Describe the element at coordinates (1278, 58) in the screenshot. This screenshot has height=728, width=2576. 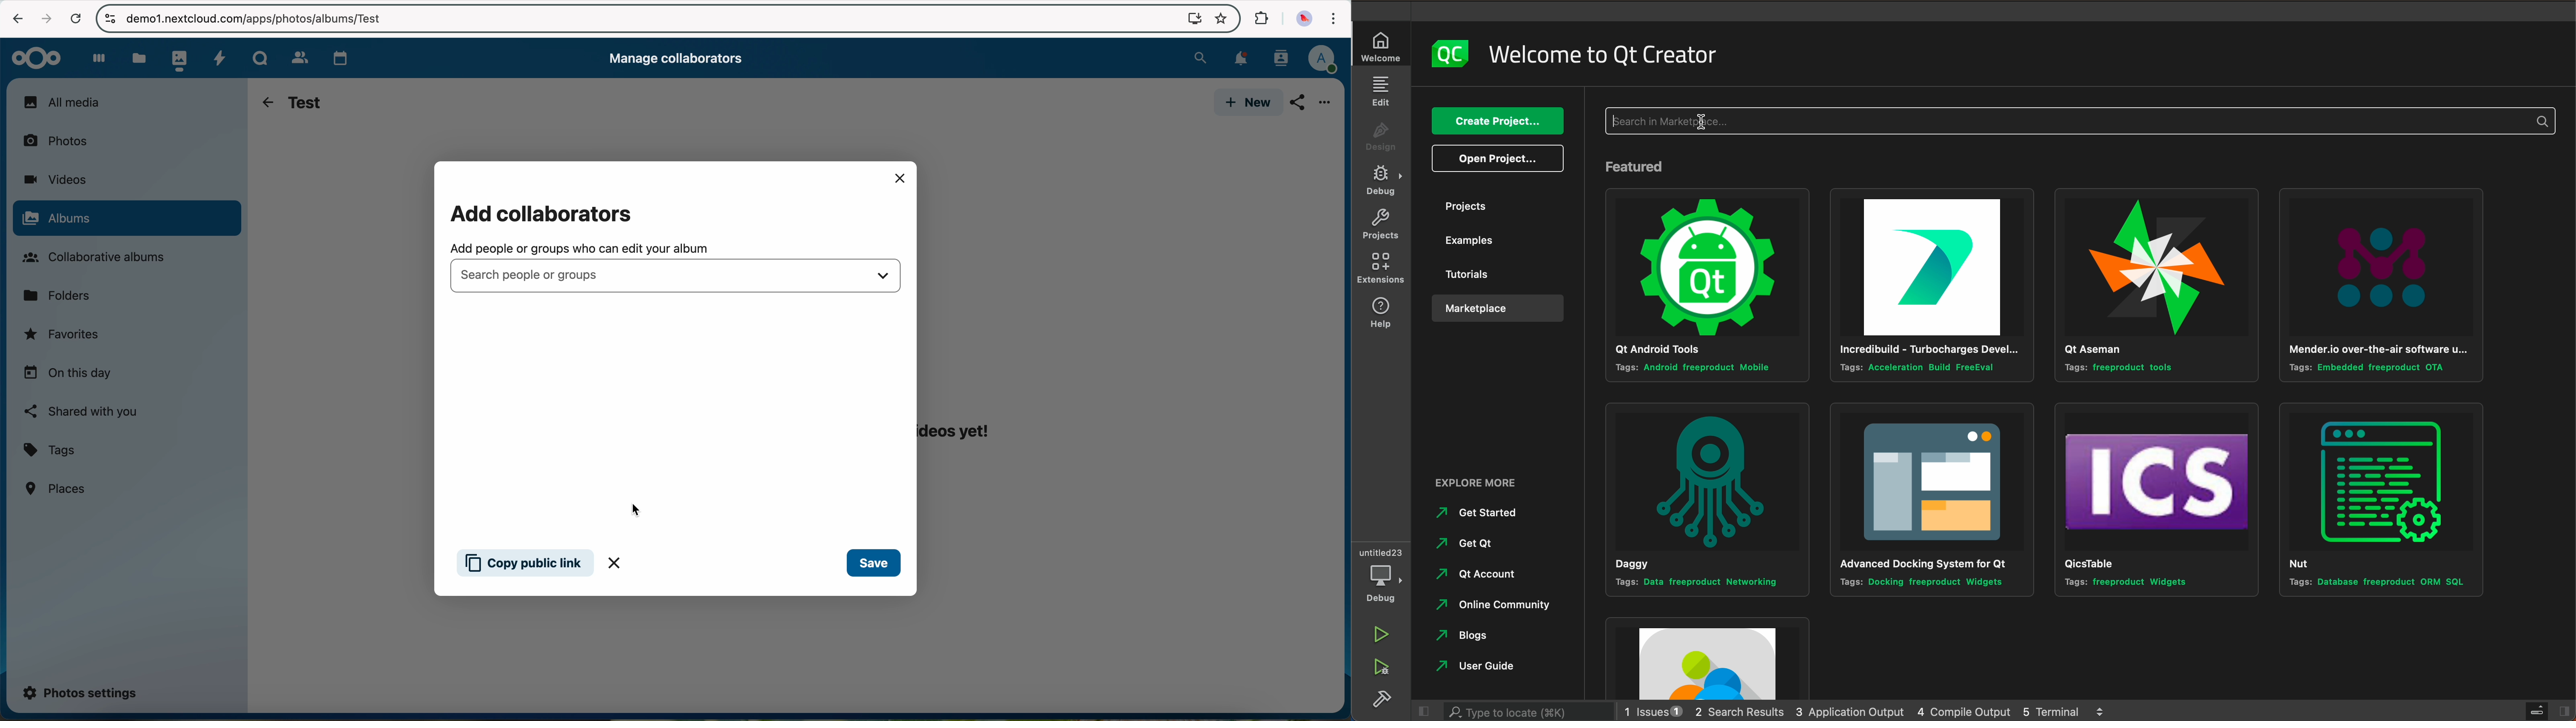
I see `contacts` at that location.